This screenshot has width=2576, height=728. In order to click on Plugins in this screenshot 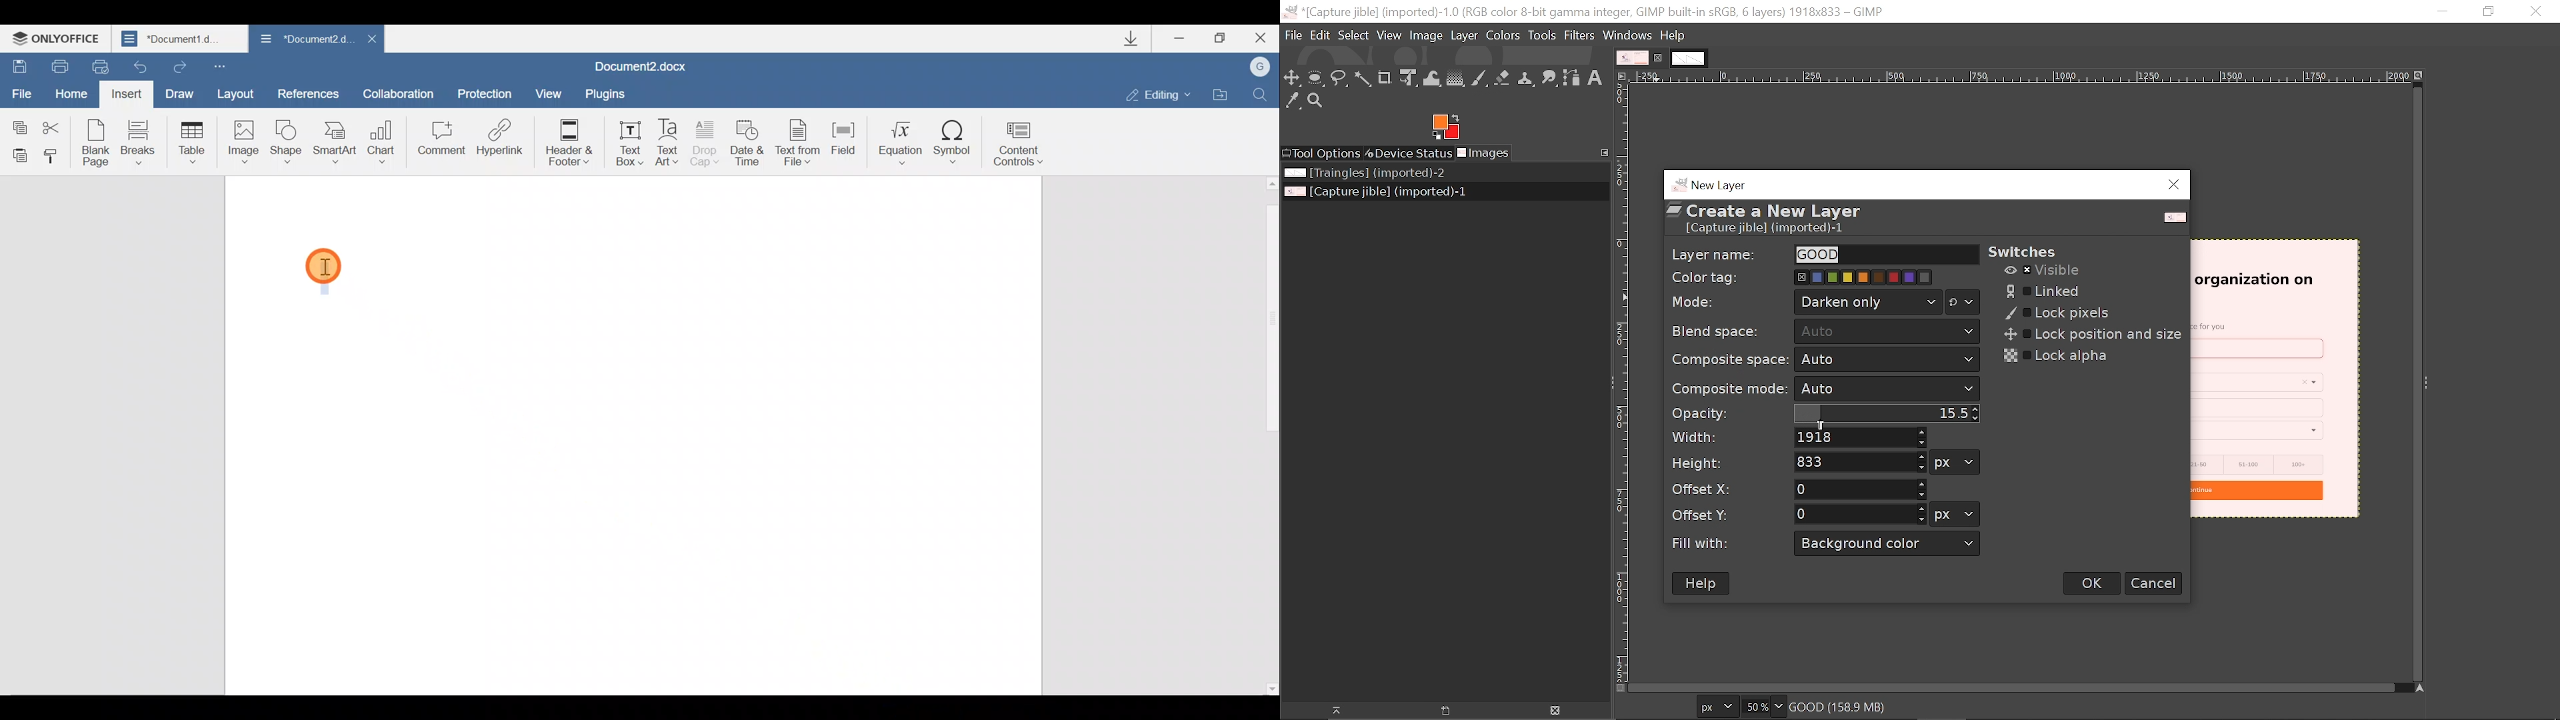, I will do `click(603, 93)`.